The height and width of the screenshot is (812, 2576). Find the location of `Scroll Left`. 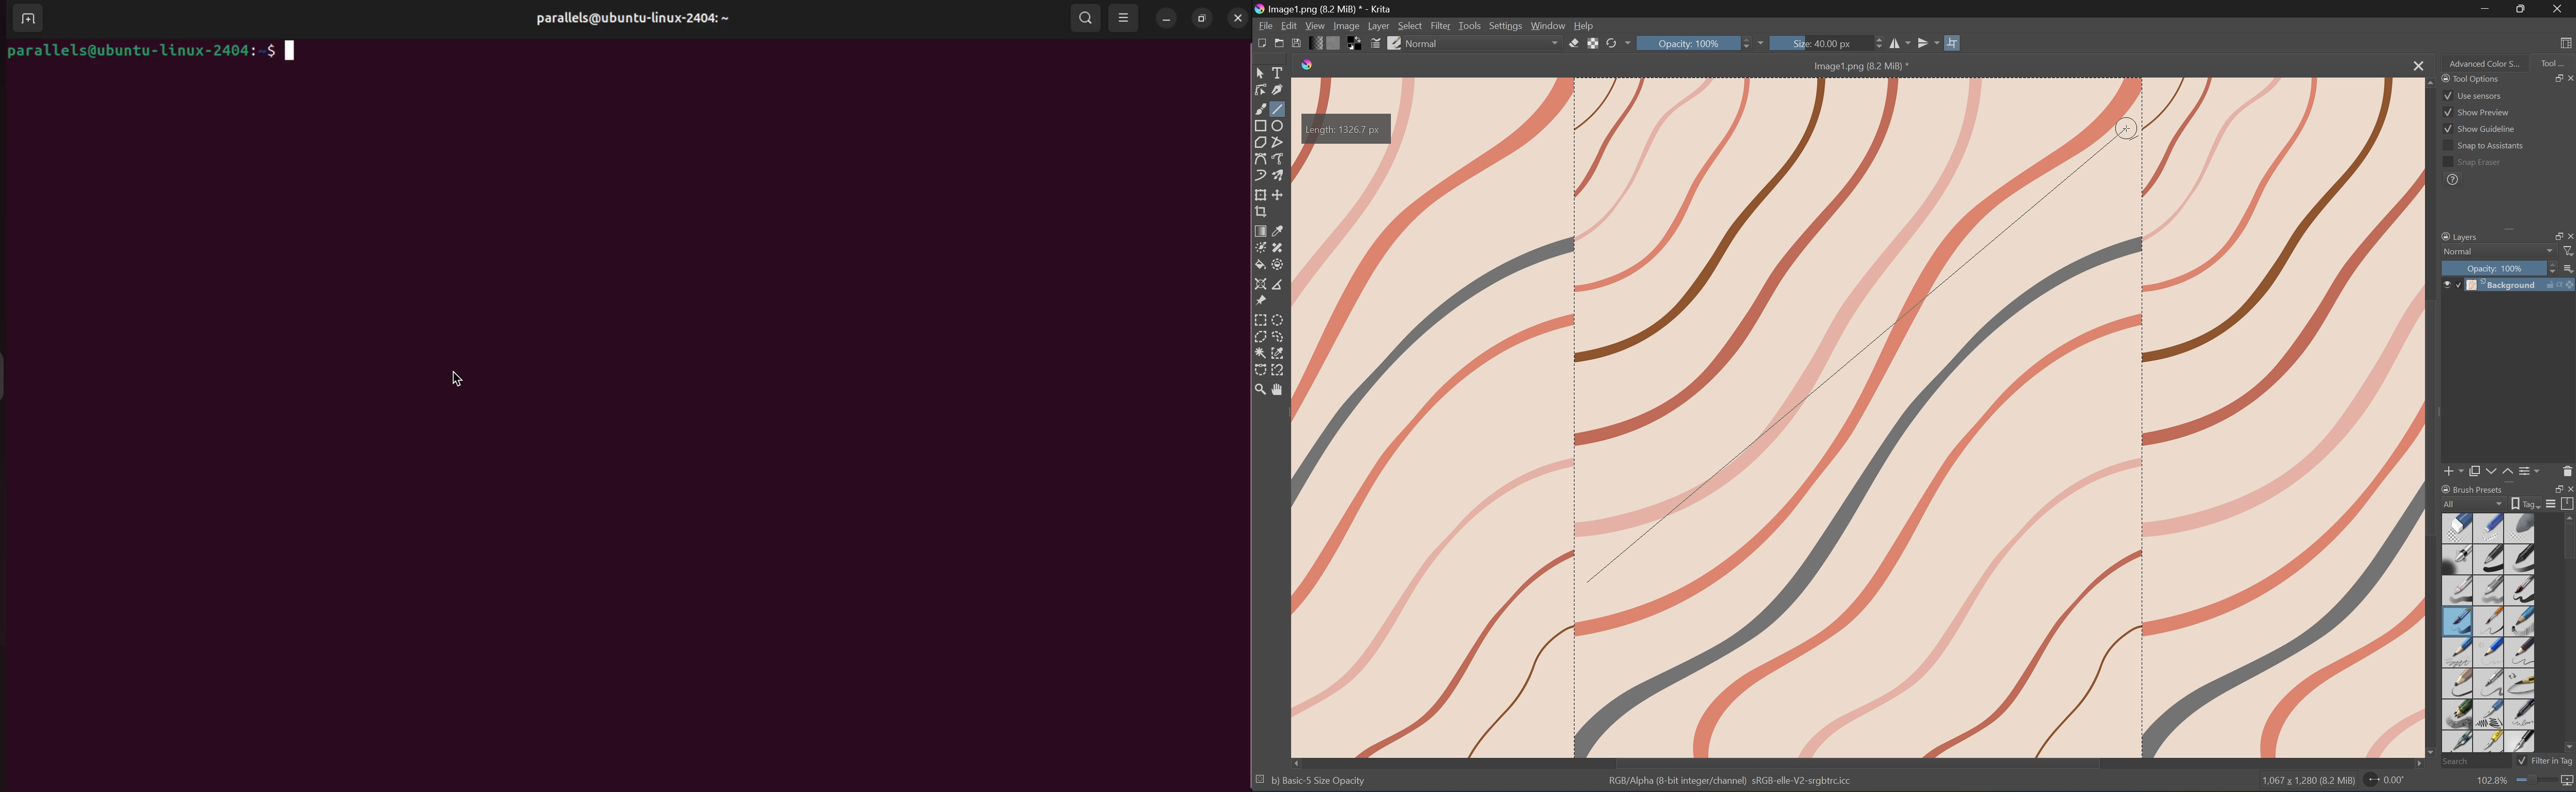

Scroll Left is located at coordinates (2446, 221).